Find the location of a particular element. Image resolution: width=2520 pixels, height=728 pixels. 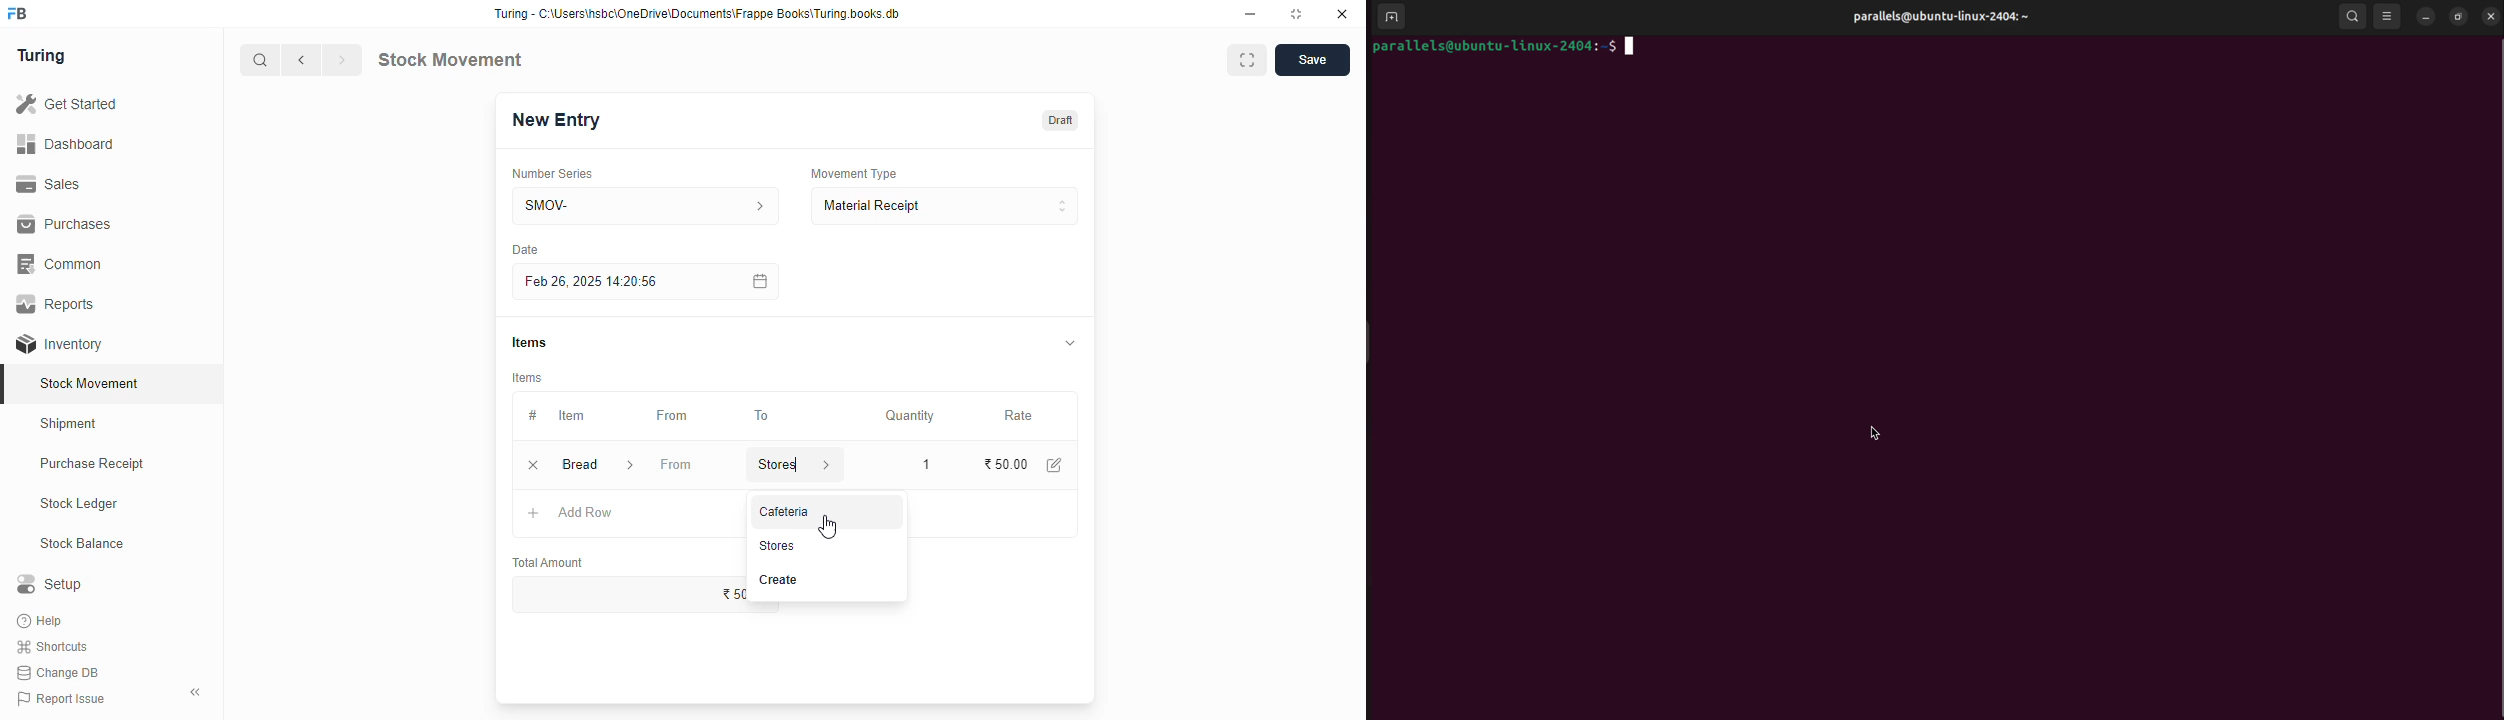

add row is located at coordinates (586, 512).